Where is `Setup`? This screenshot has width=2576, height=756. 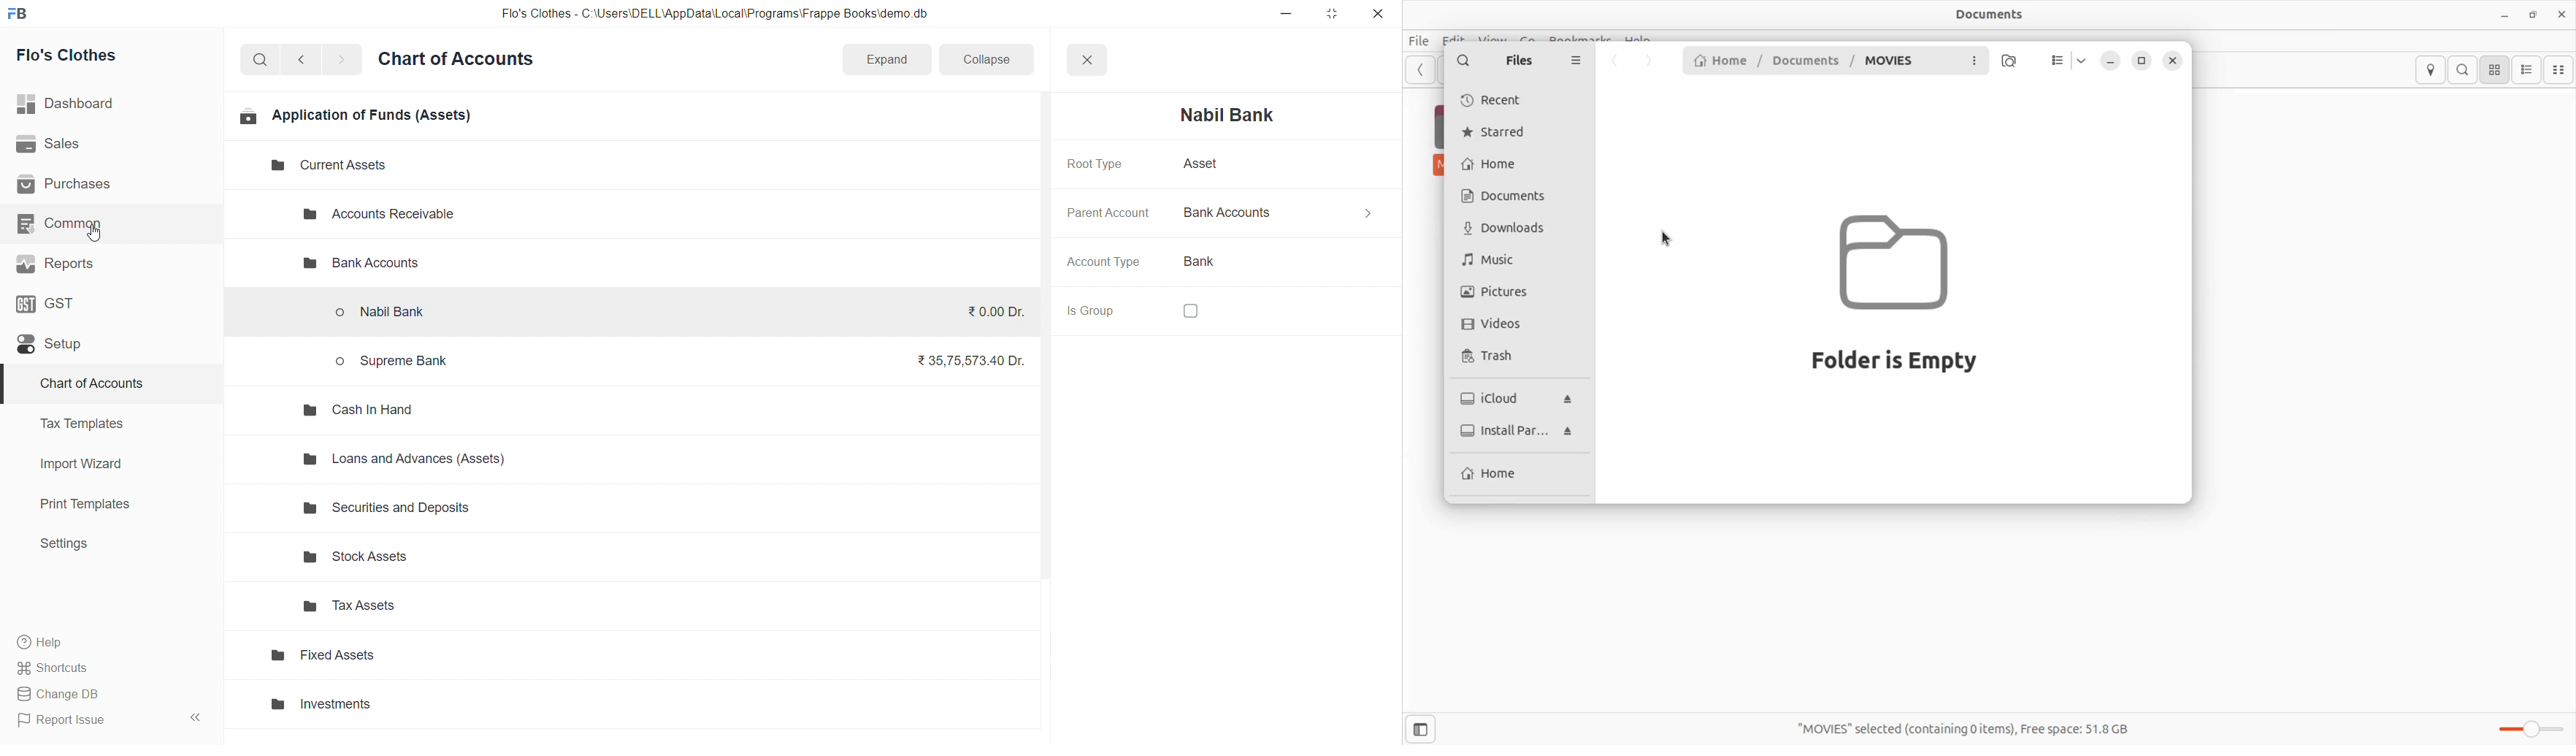 Setup is located at coordinates (104, 343).